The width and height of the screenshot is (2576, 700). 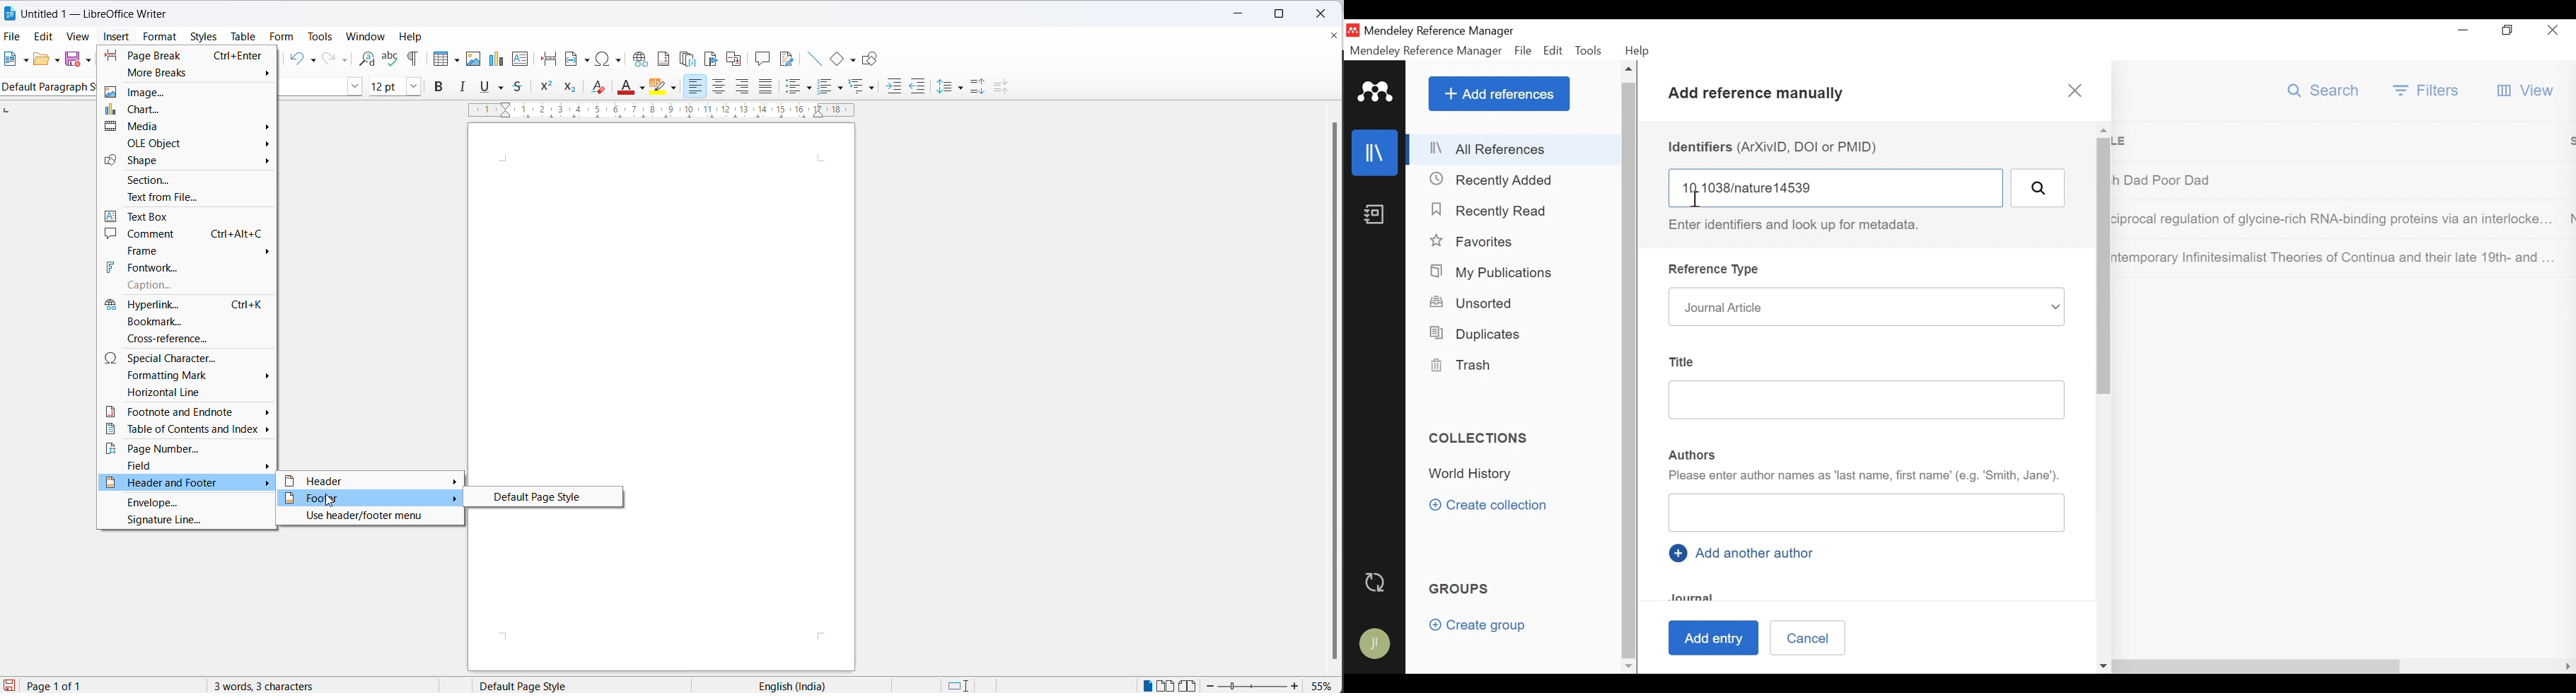 I want to click on Horizontal Scroll bar, so click(x=2033, y=666).